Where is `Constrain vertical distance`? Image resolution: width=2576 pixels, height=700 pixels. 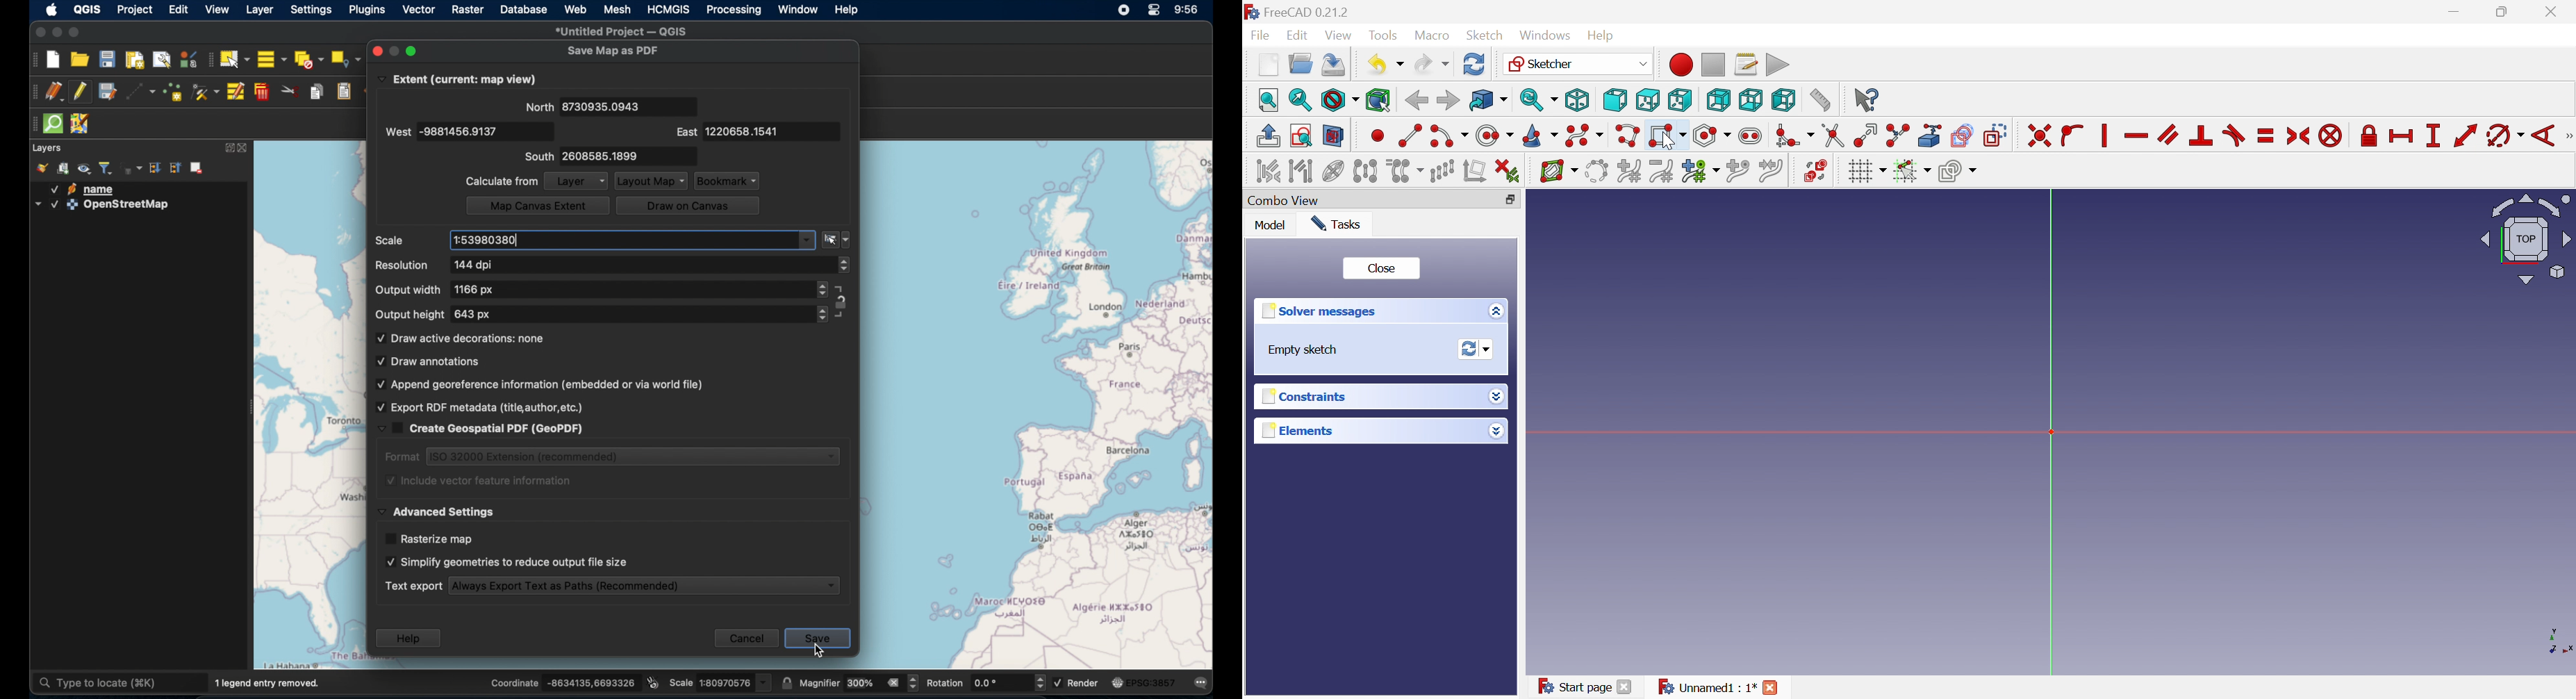
Constrain vertical distance is located at coordinates (2432, 135).